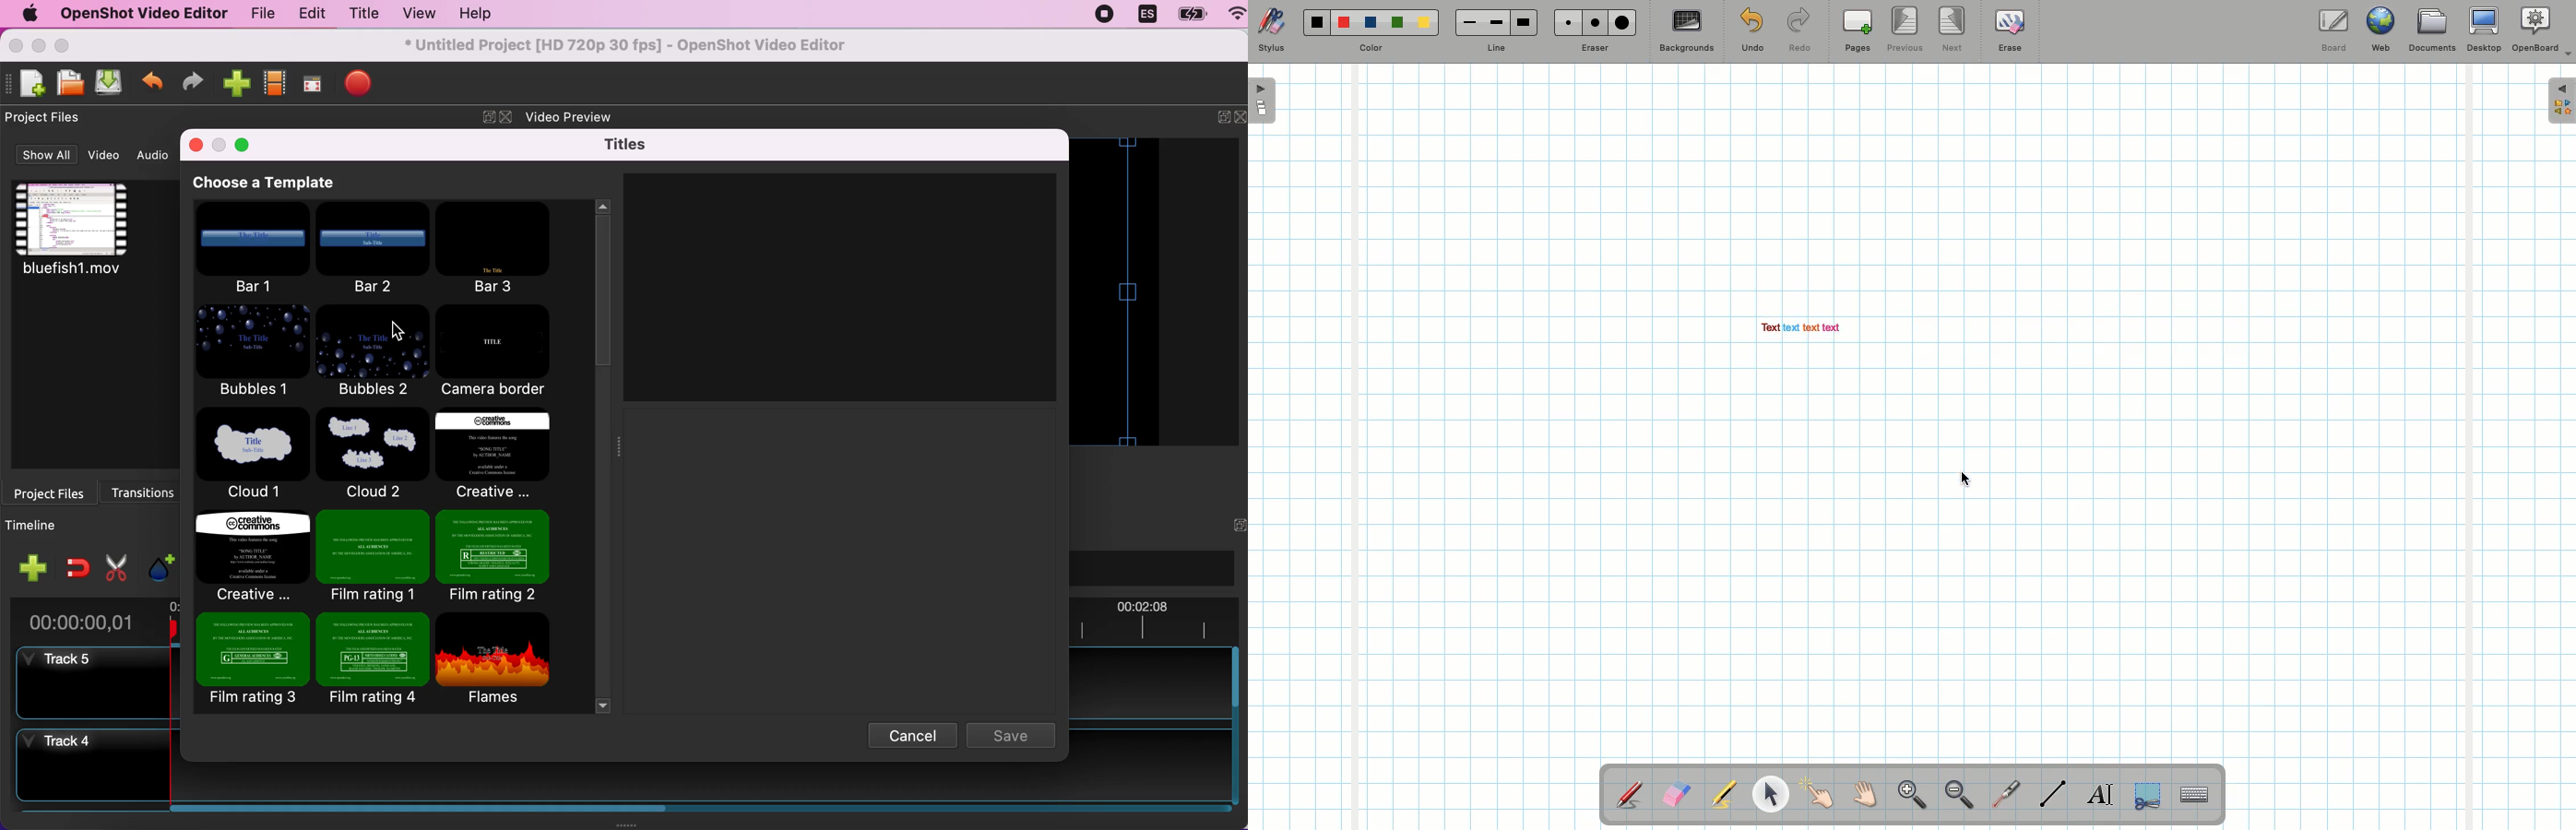  I want to click on camera border, so click(502, 352).